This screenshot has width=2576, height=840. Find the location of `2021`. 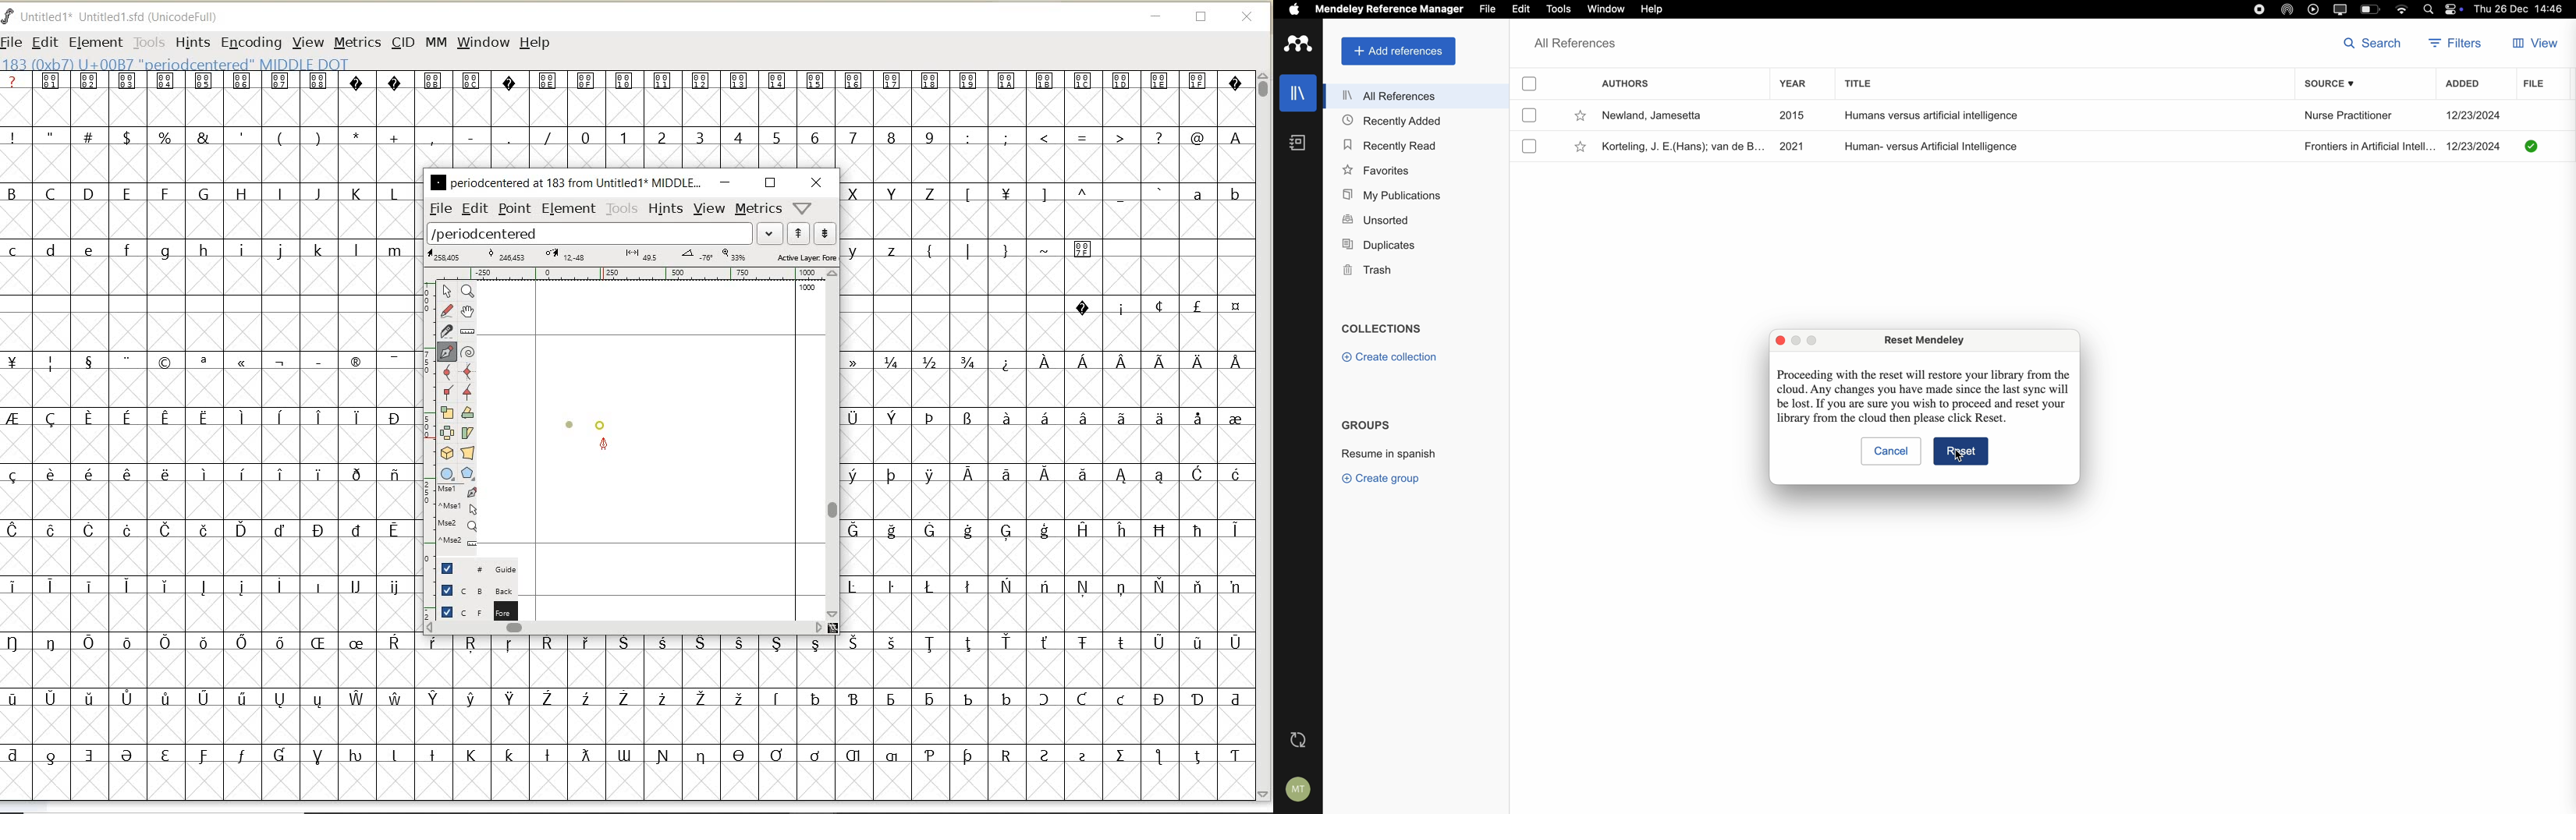

2021 is located at coordinates (1791, 148).